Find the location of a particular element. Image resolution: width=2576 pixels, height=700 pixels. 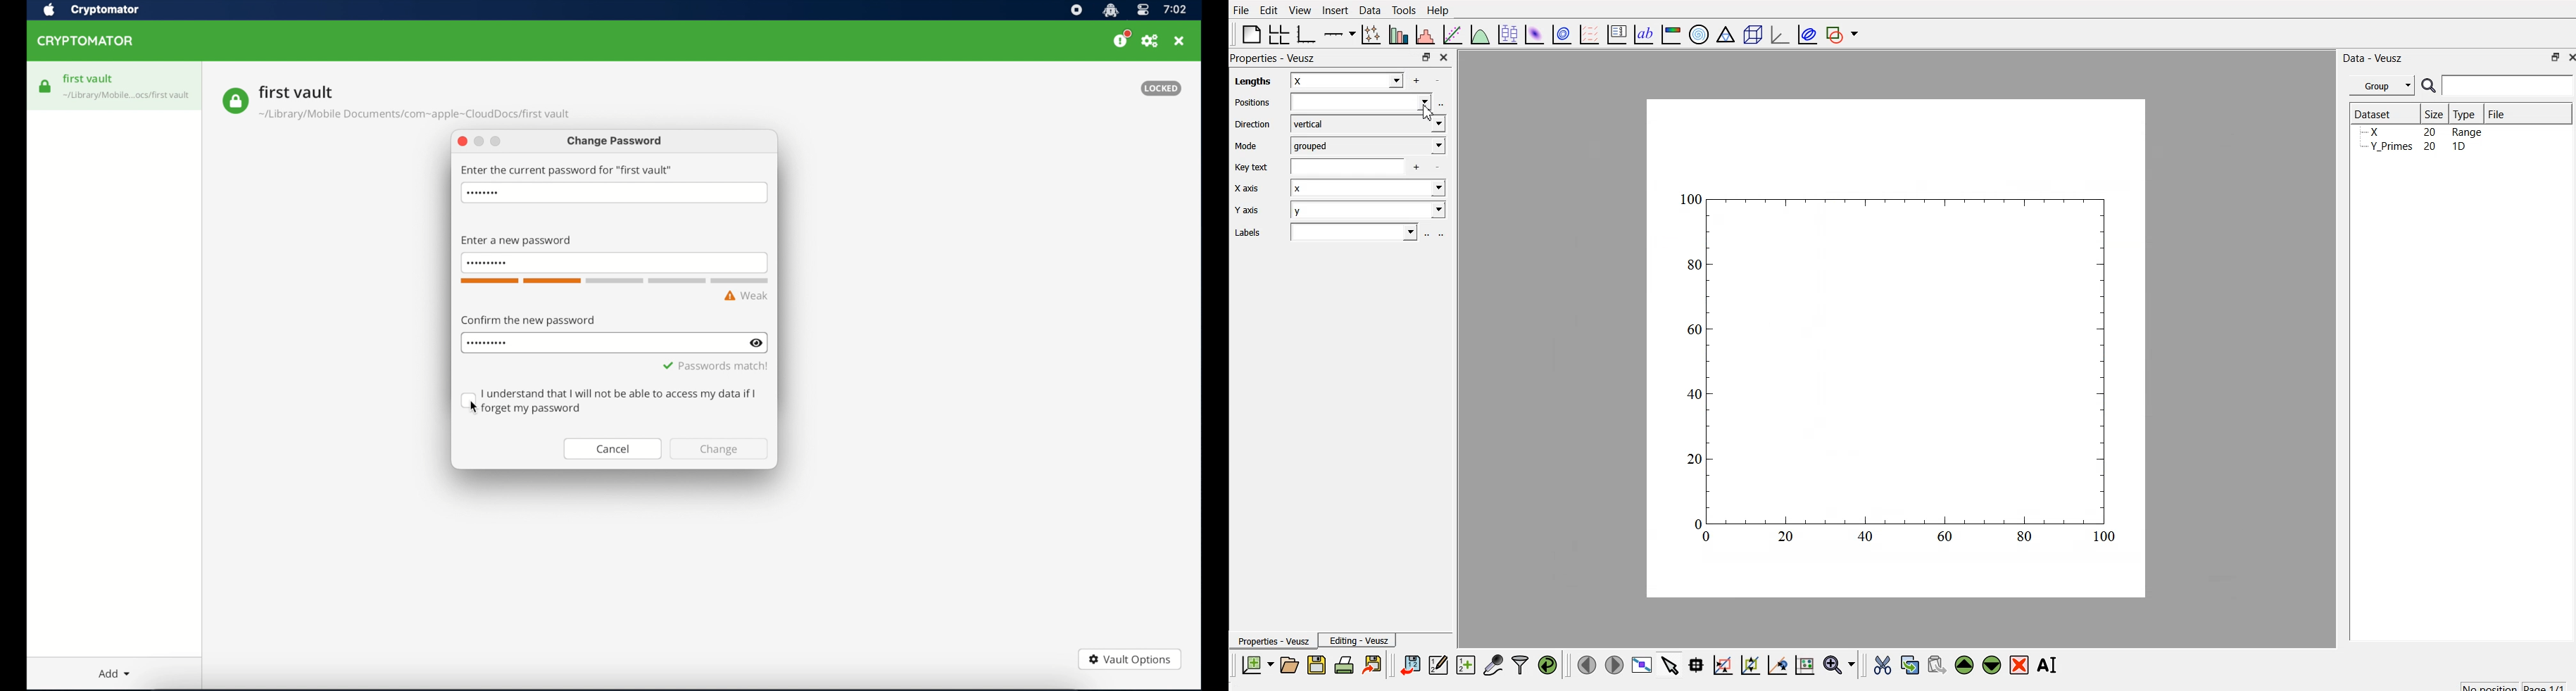

File is located at coordinates (2496, 112).